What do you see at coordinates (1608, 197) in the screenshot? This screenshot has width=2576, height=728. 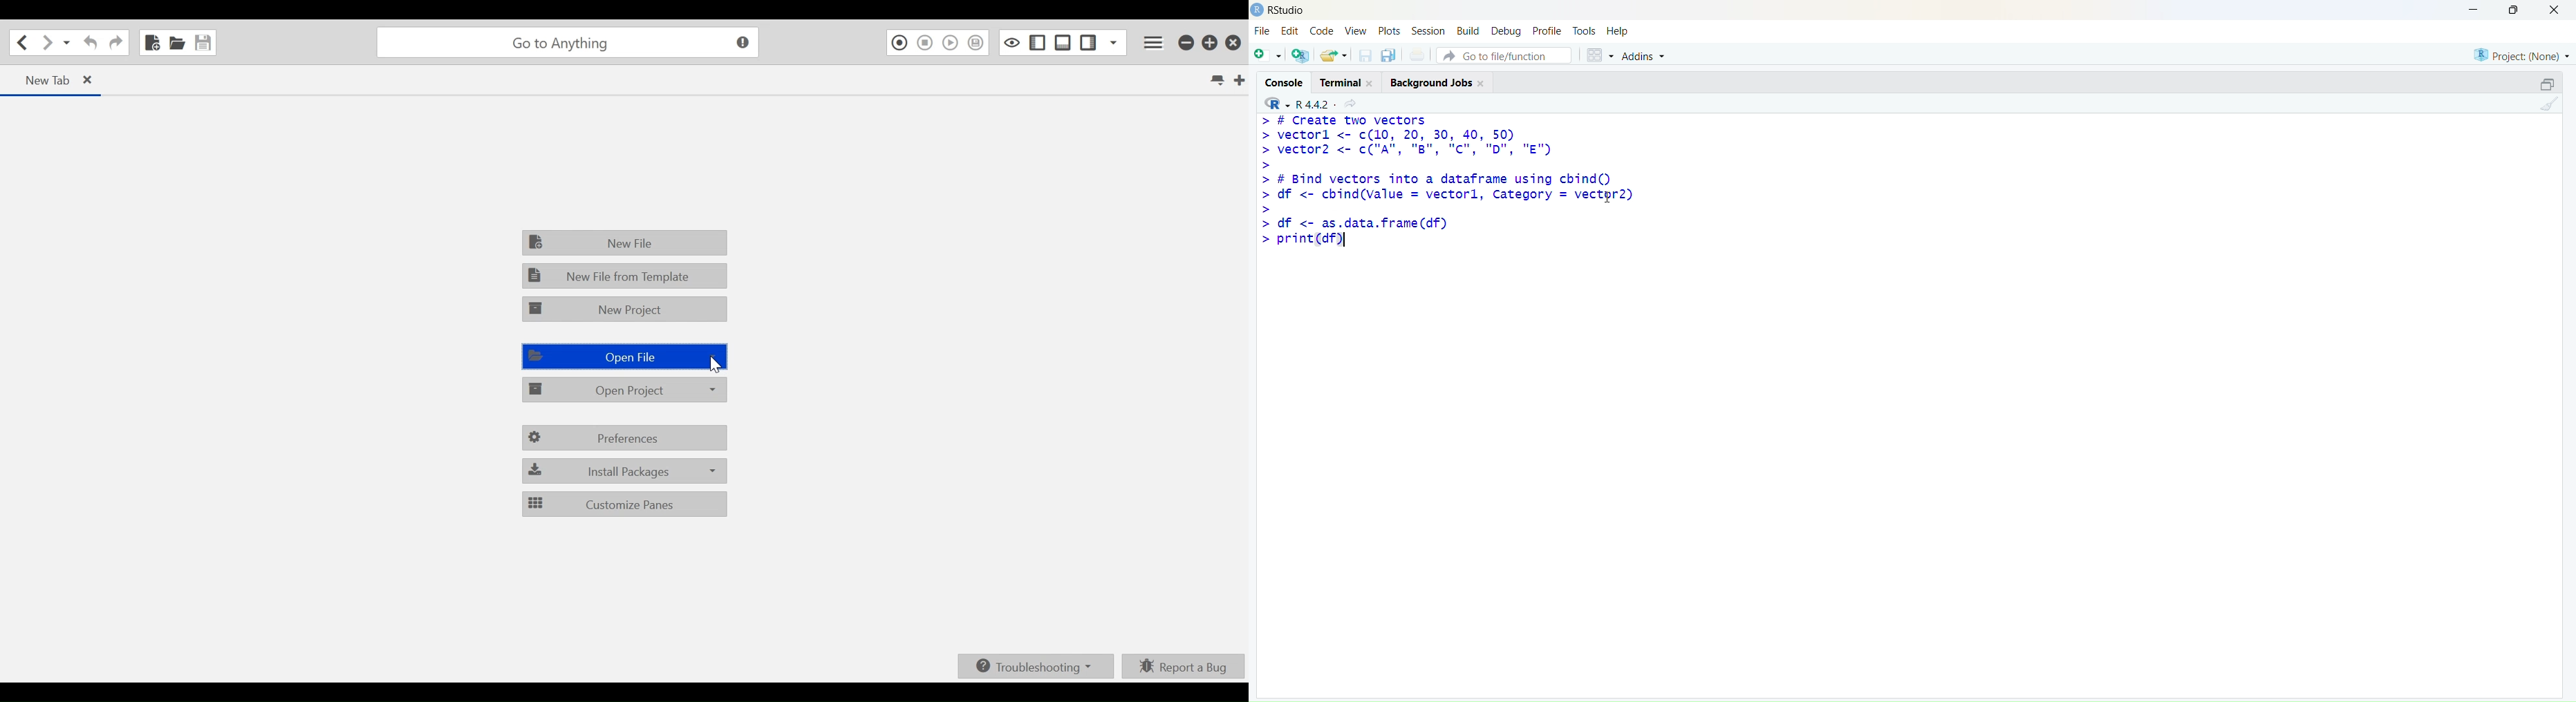 I see `cursor` at bounding box center [1608, 197].